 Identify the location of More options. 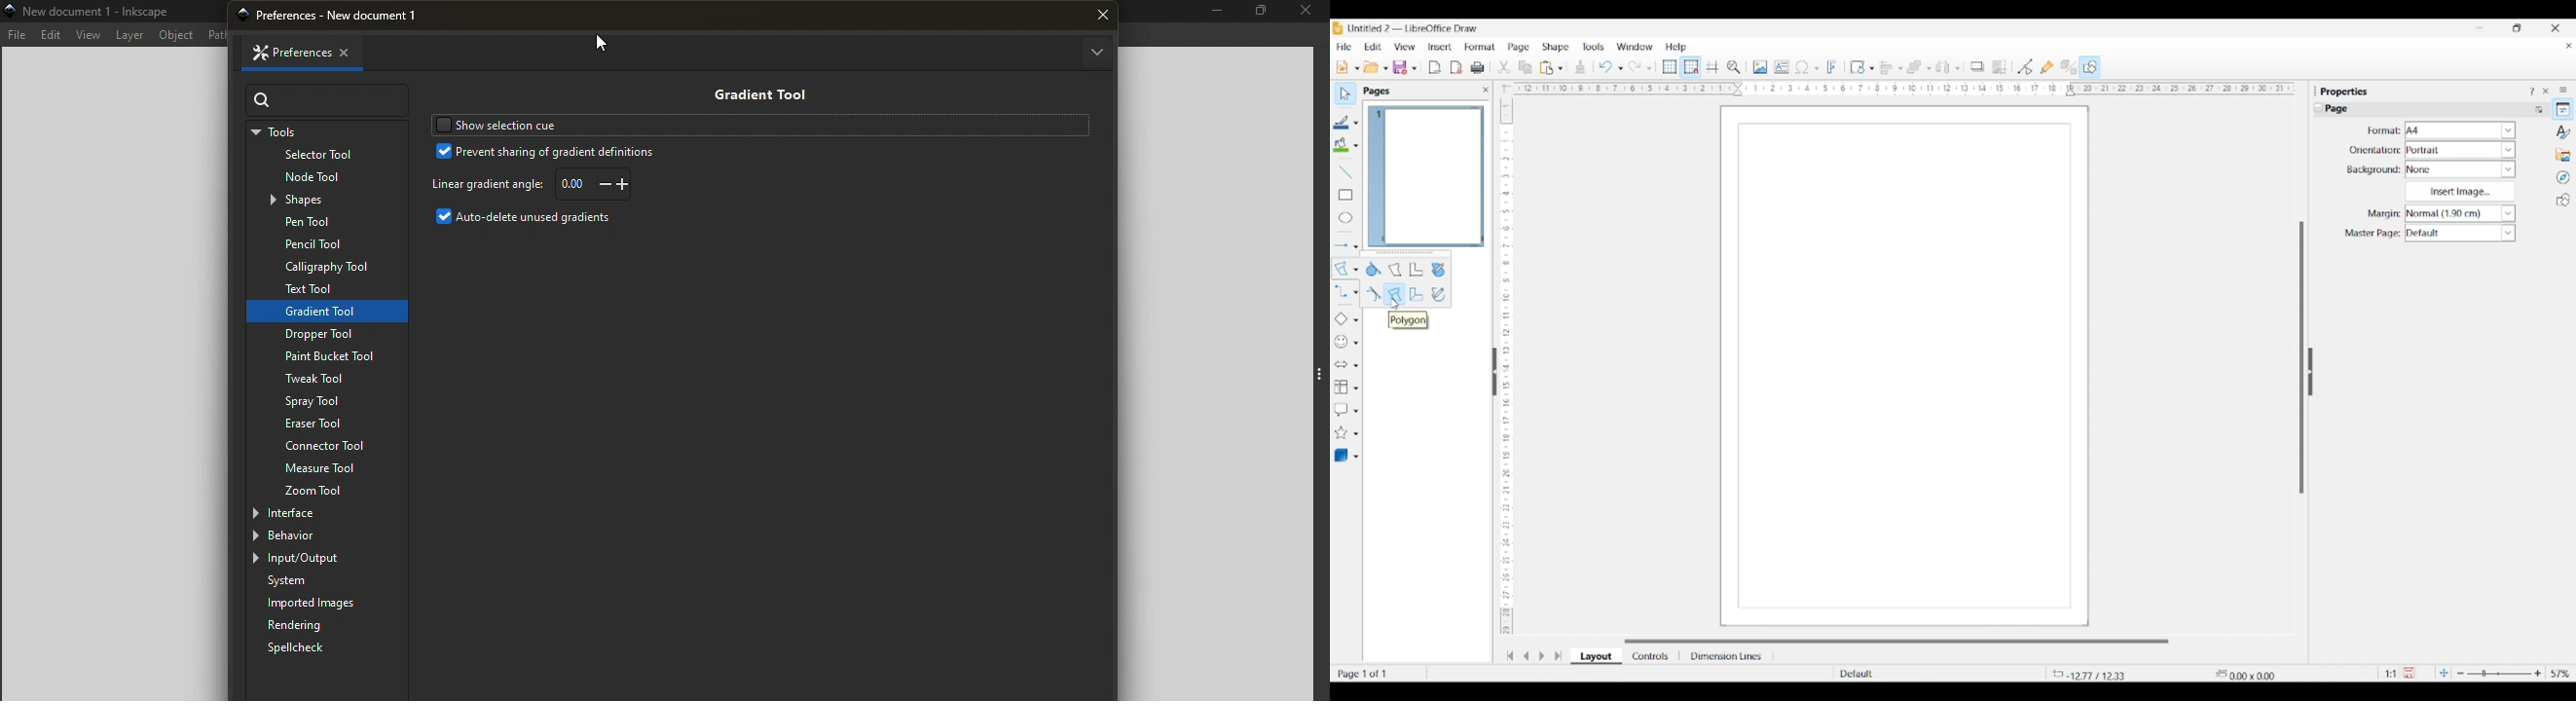
(1095, 54).